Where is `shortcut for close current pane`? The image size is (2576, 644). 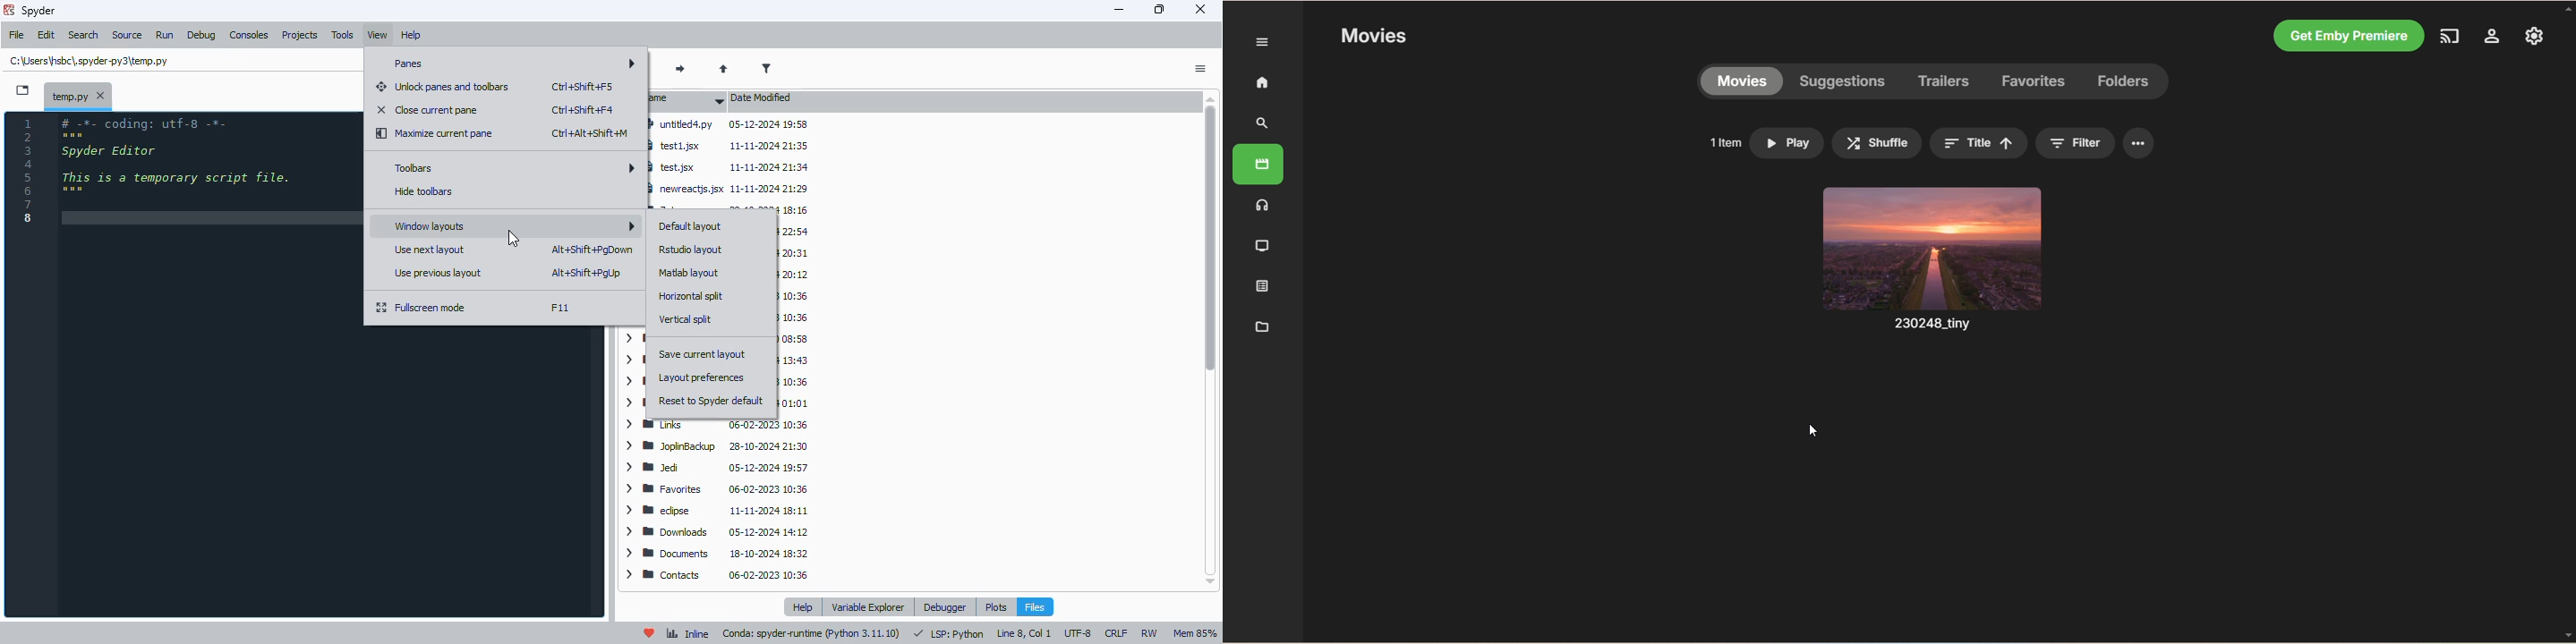 shortcut for close current pane is located at coordinates (582, 110).